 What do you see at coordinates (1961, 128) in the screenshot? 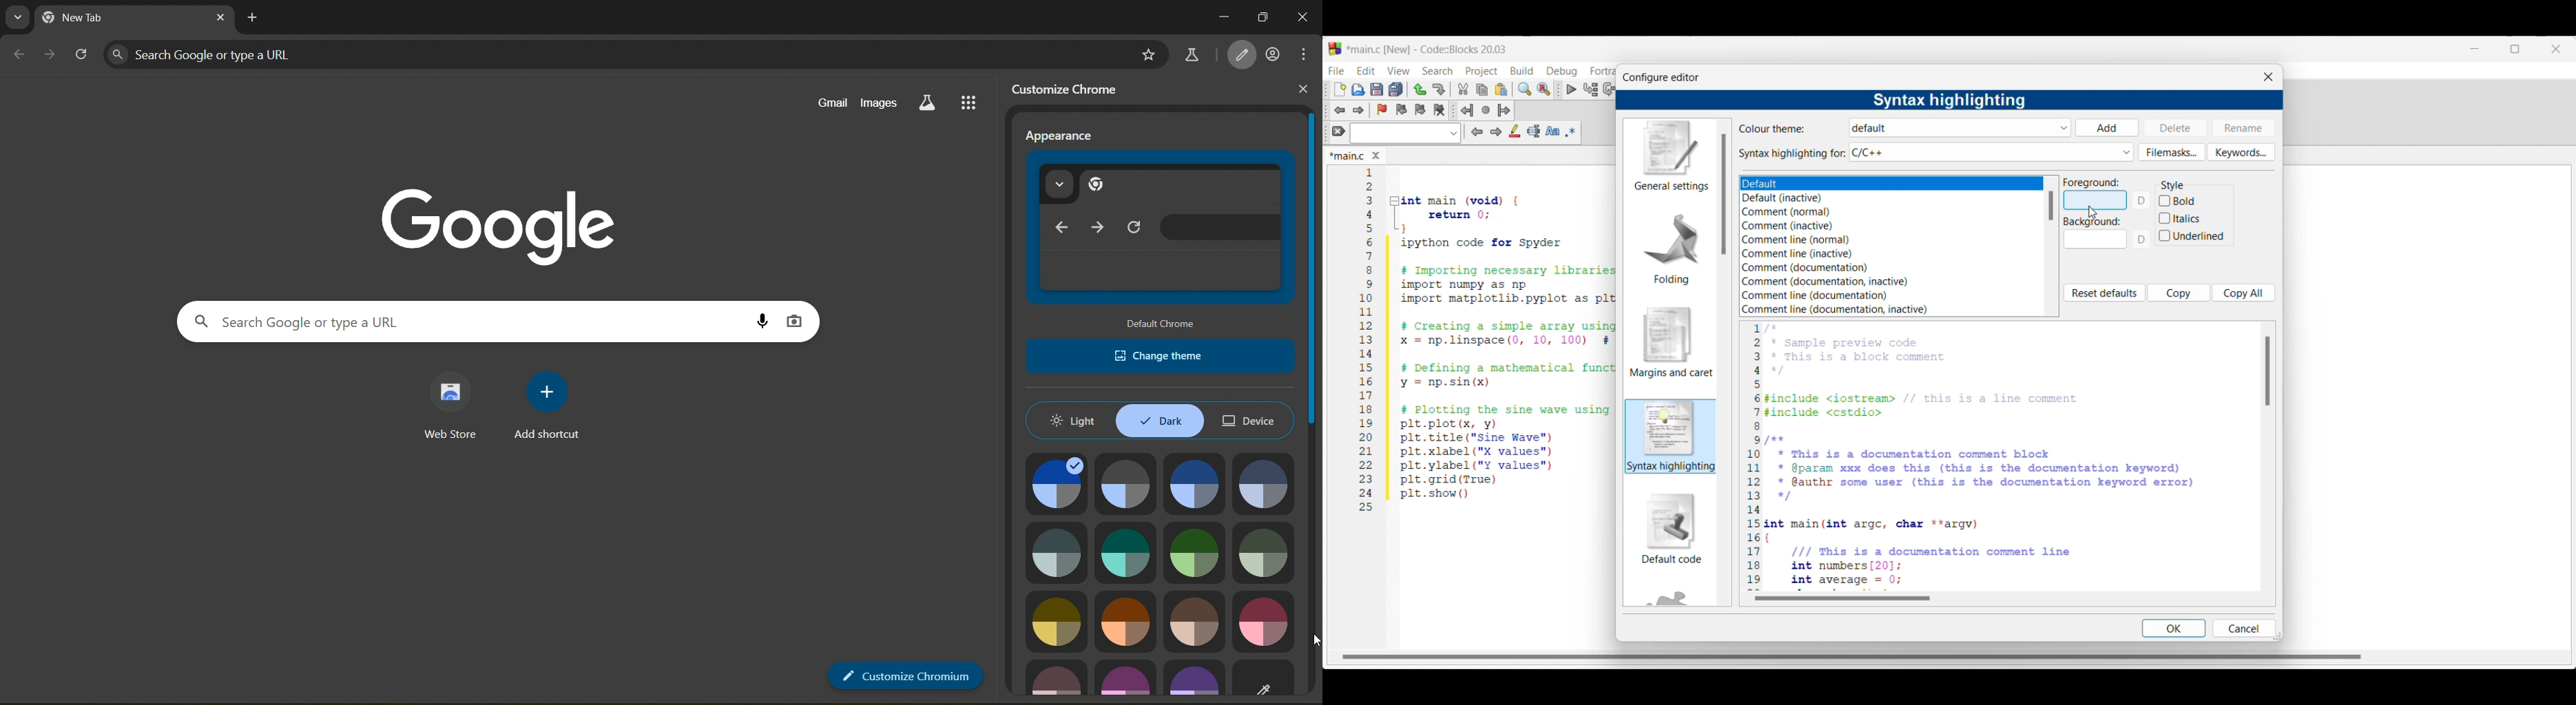
I see `Theme options` at bounding box center [1961, 128].